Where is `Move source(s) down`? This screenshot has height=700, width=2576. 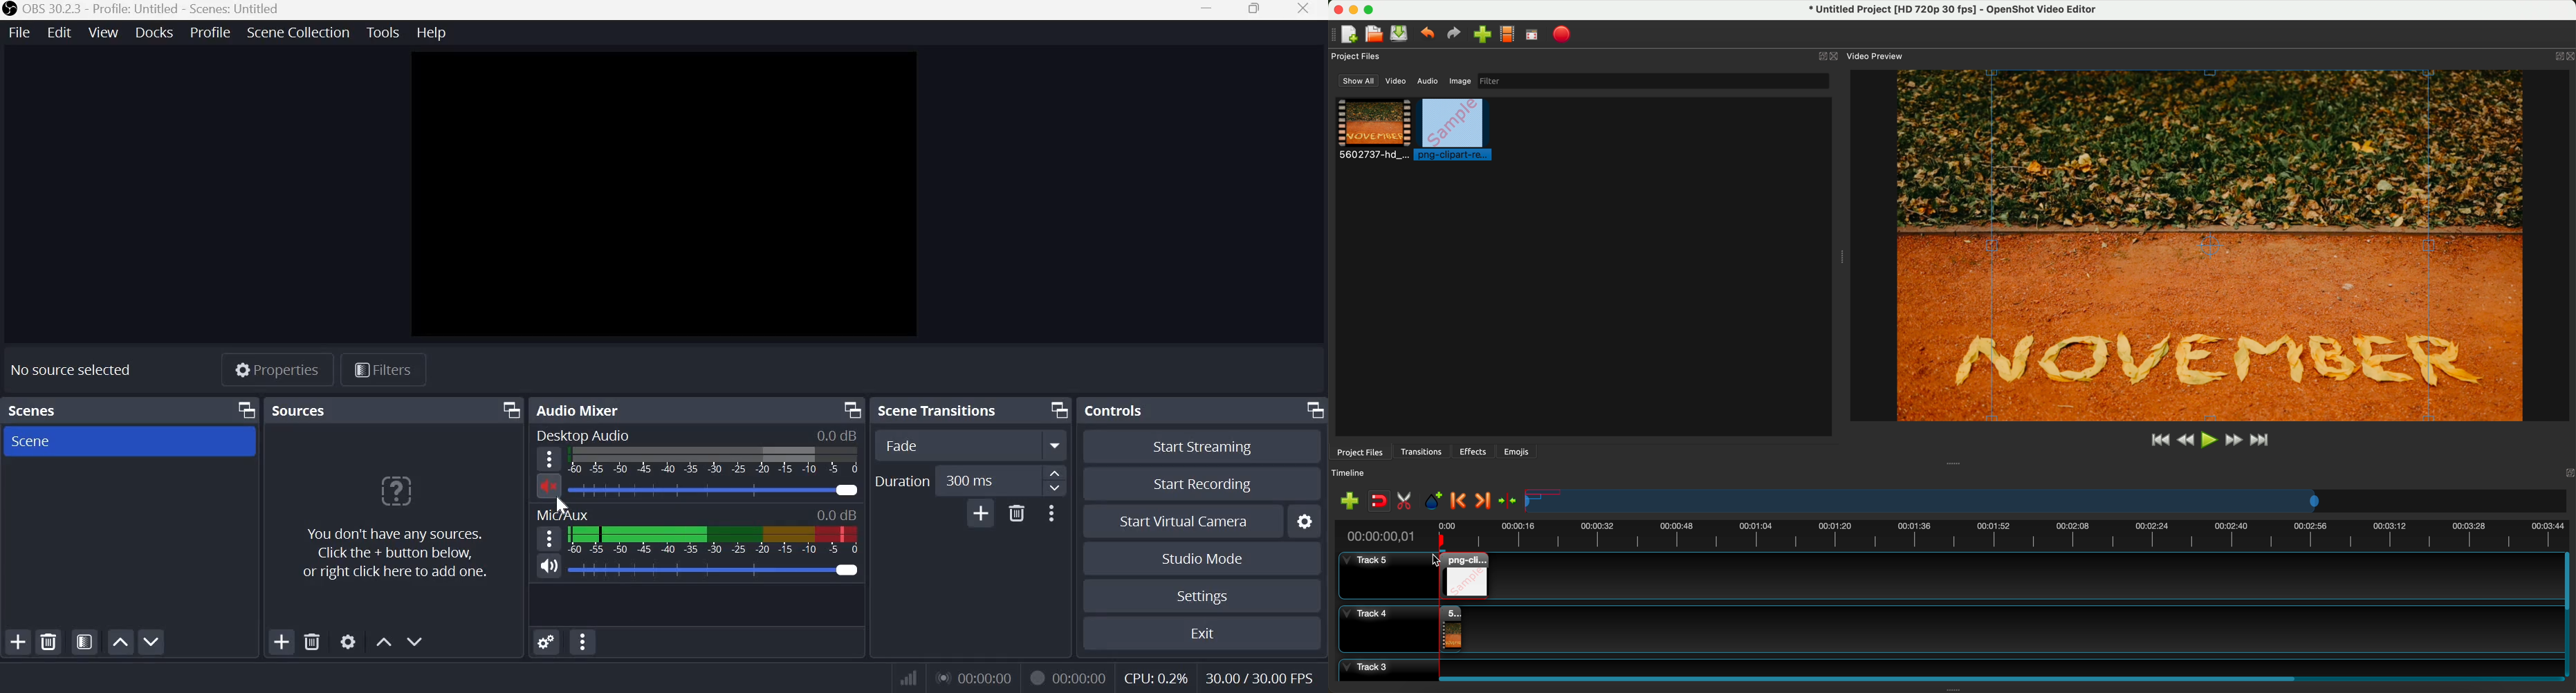 Move source(s) down is located at coordinates (416, 642).